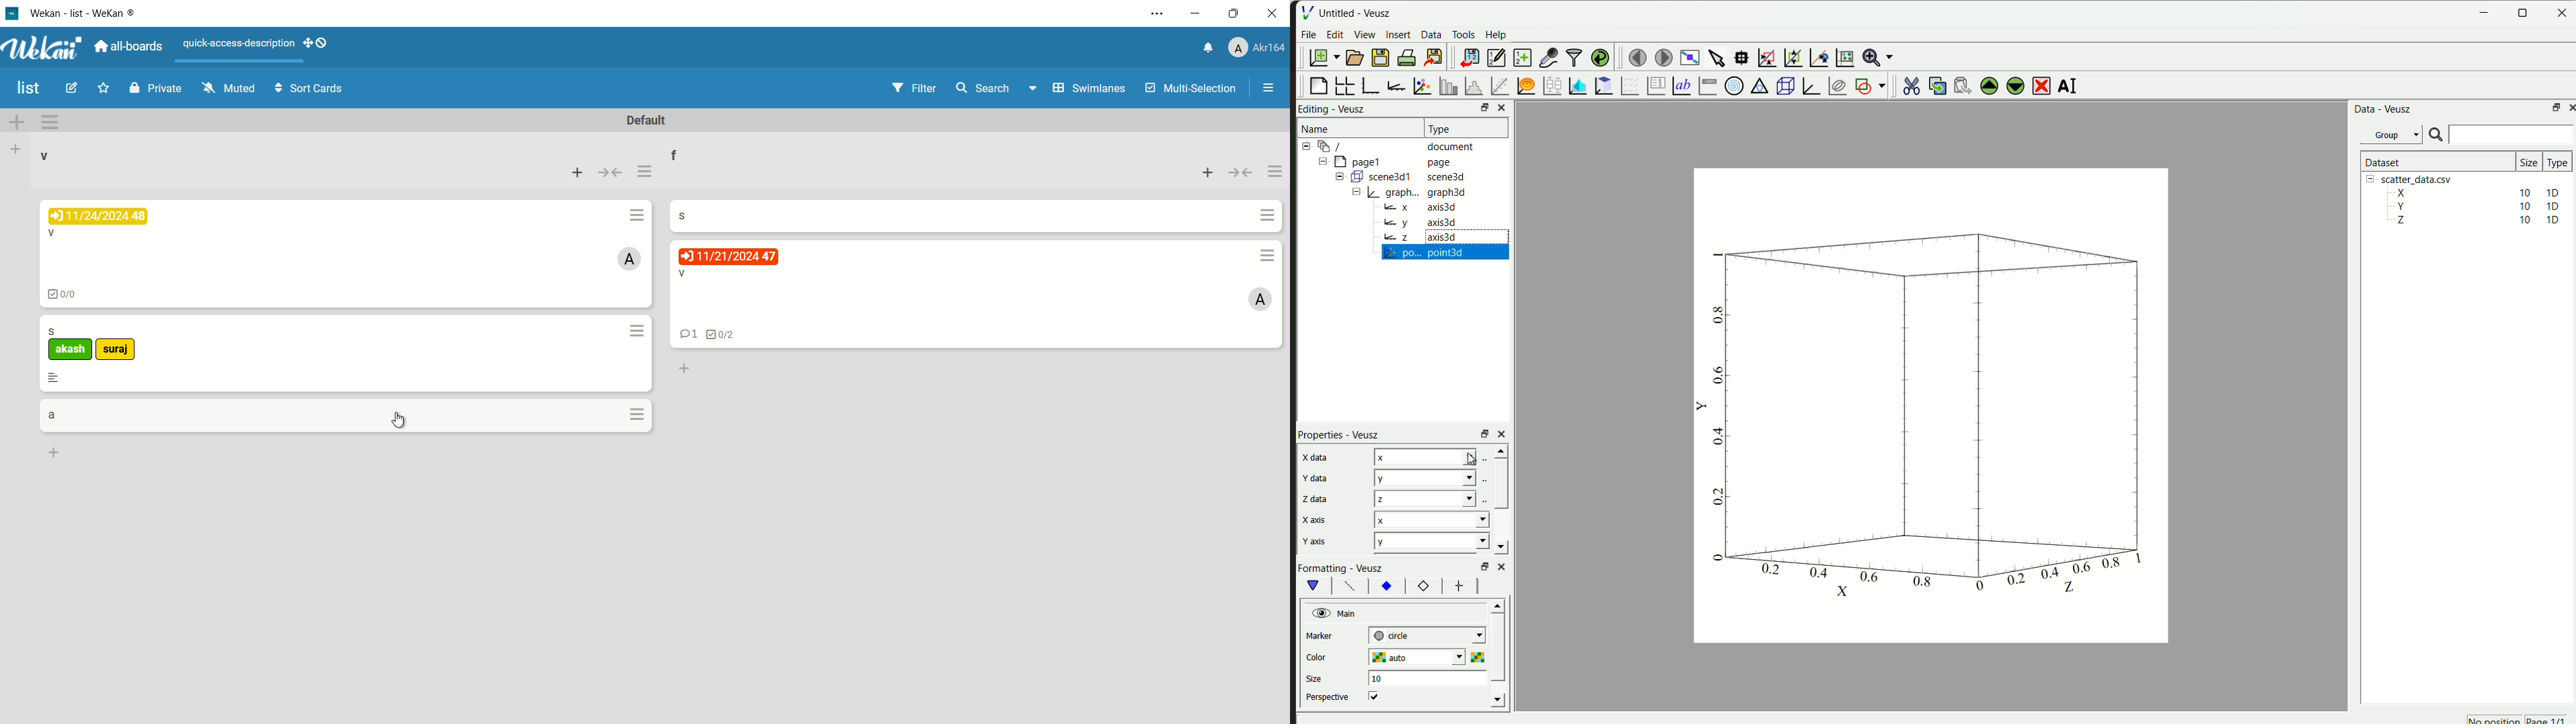 The width and height of the screenshot is (2576, 728). I want to click on card name, so click(54, 331).